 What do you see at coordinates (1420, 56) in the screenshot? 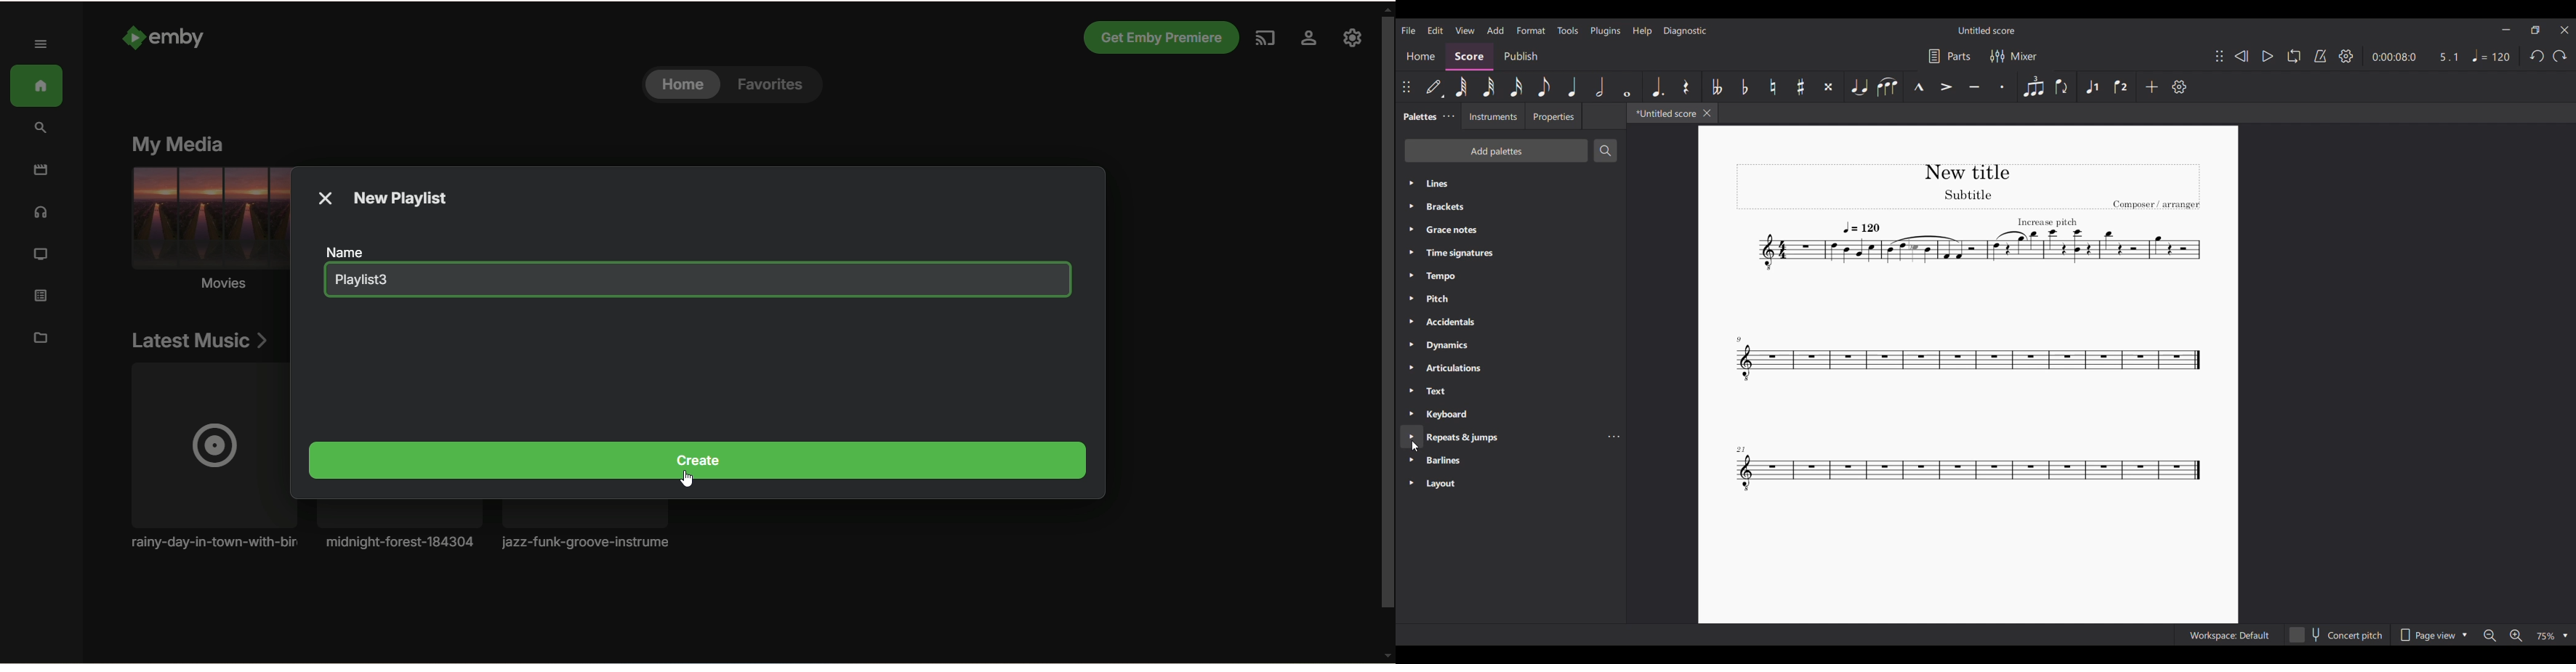
I see `Home section` at bounding box center [1420, 56].